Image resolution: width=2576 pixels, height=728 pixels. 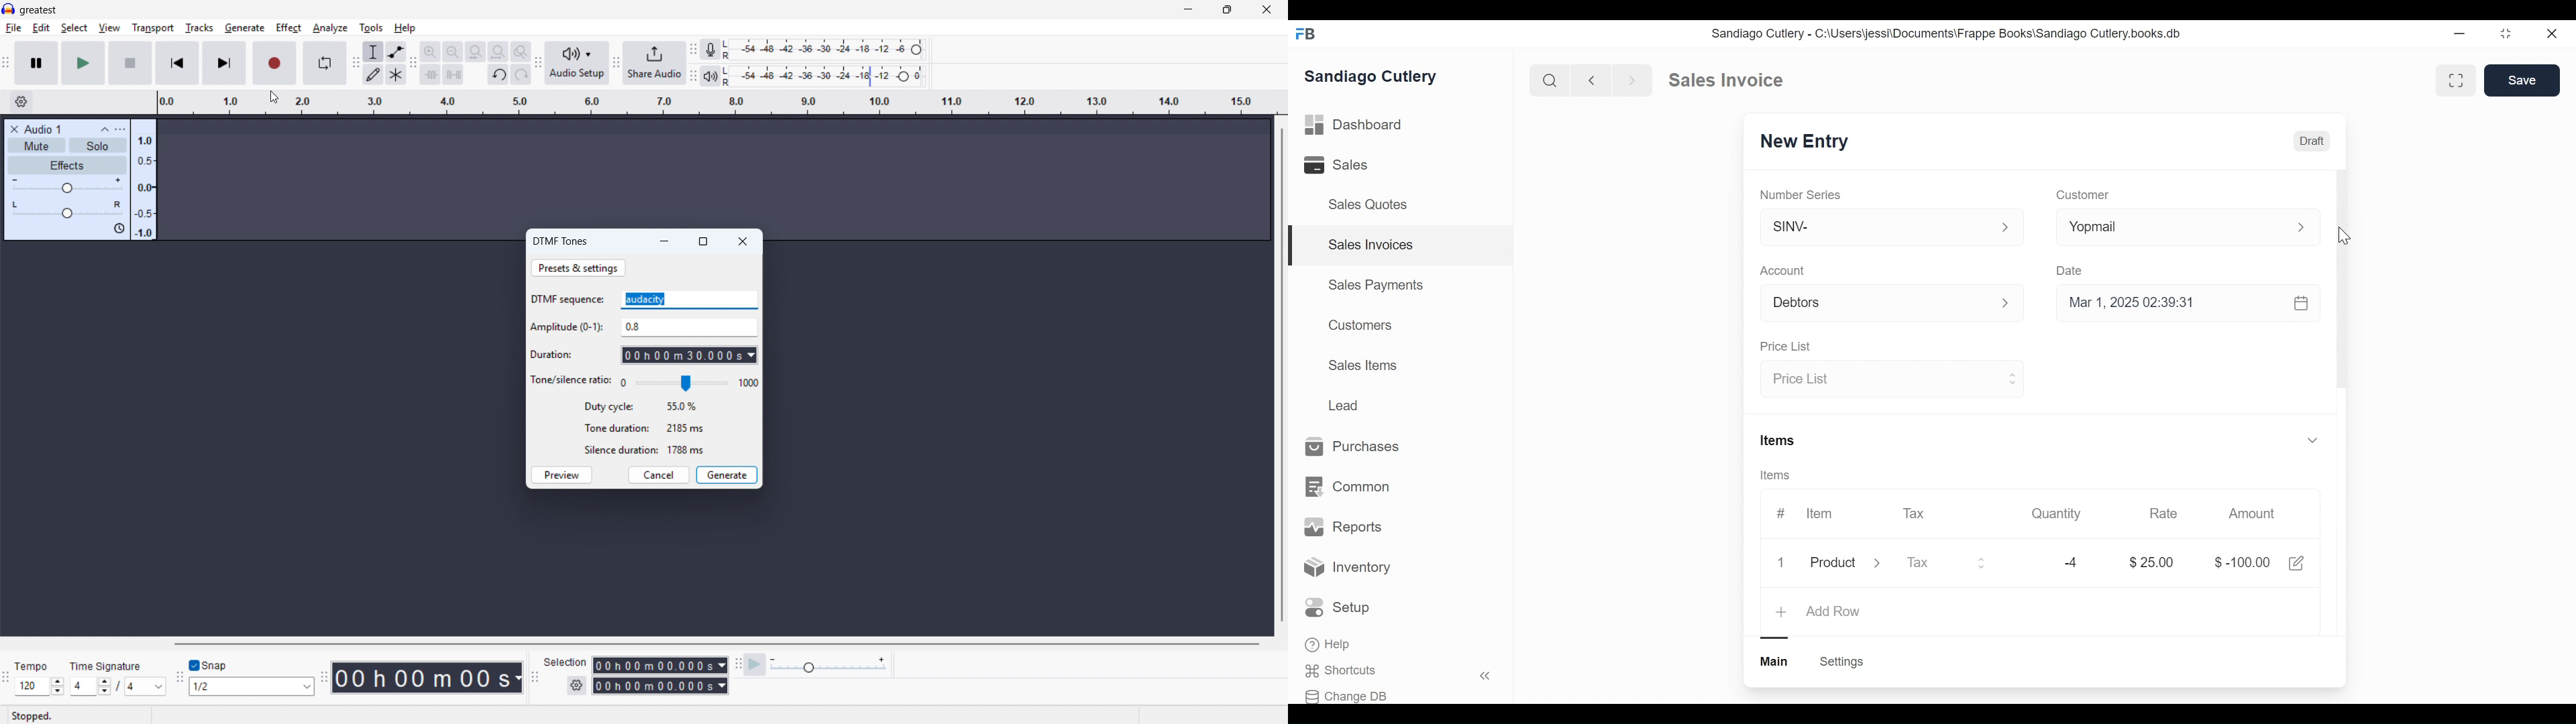 What do you see at coordinates (1780, 512) in the screenshot?
I see `#` at bounding box center [1780, 512].